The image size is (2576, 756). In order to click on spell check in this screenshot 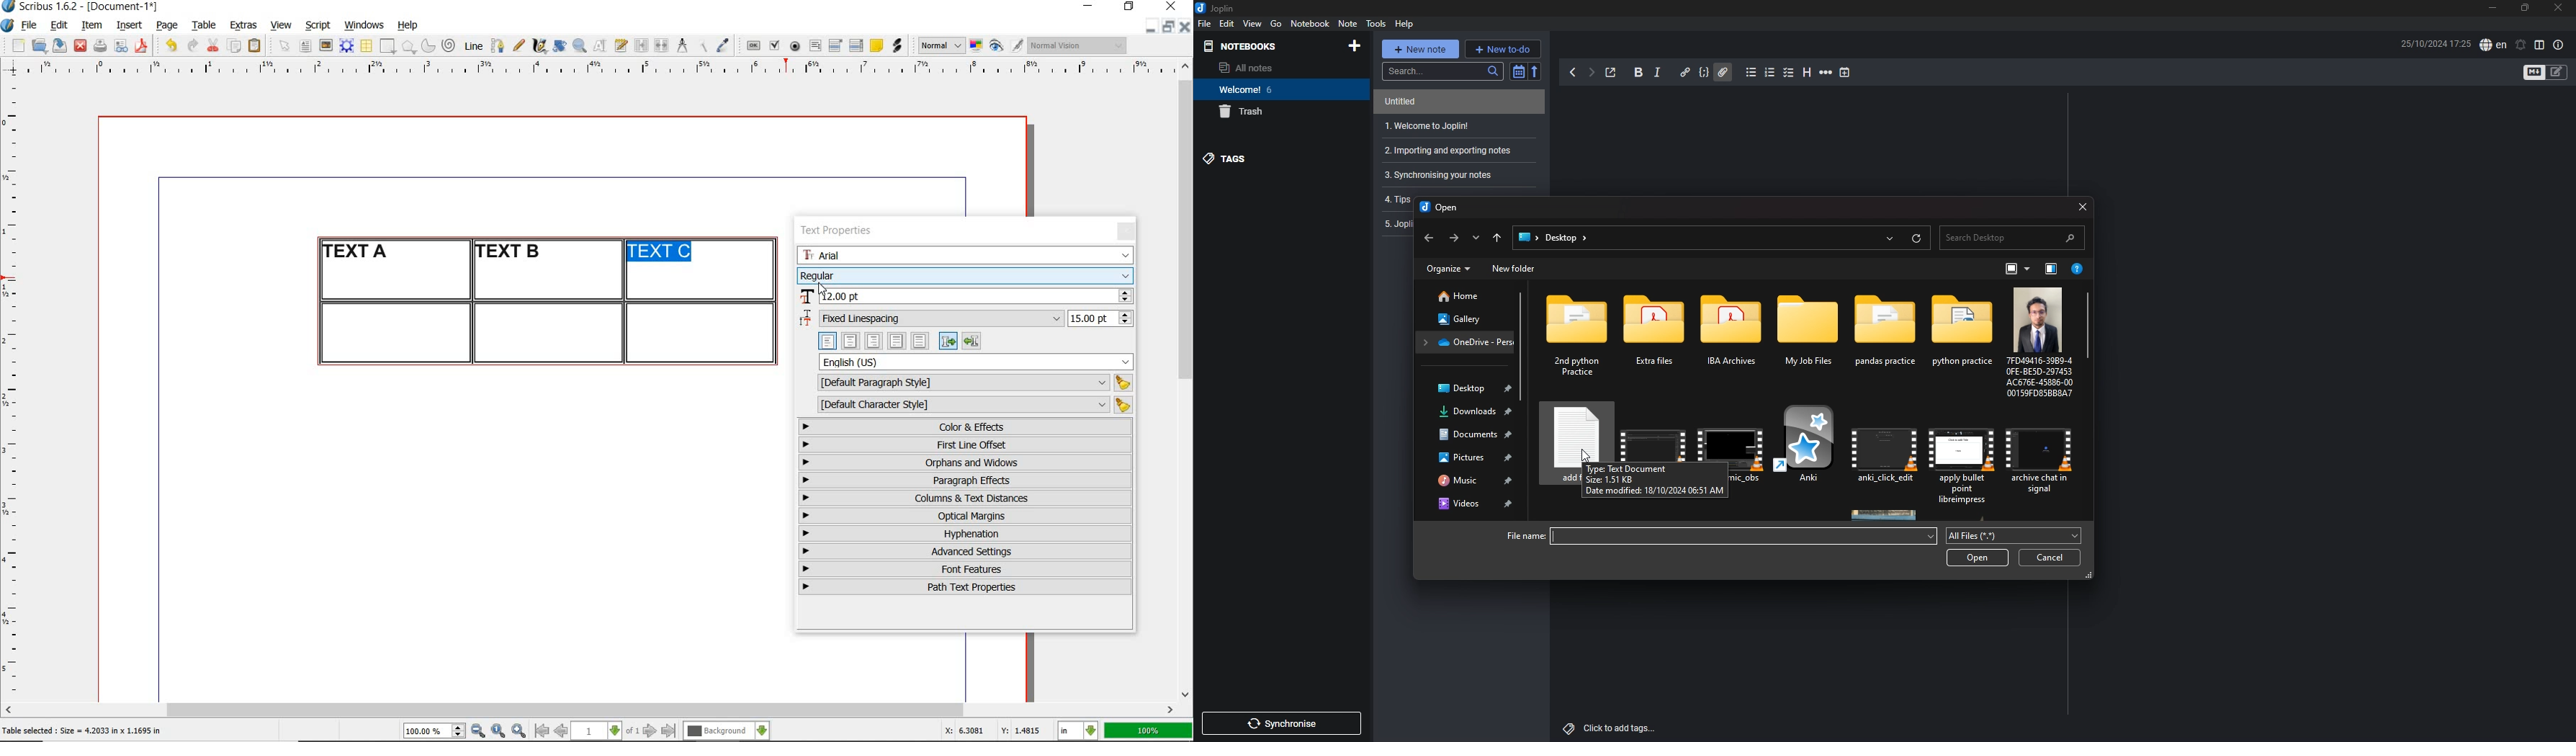, I will do `click(2493, 45)`.